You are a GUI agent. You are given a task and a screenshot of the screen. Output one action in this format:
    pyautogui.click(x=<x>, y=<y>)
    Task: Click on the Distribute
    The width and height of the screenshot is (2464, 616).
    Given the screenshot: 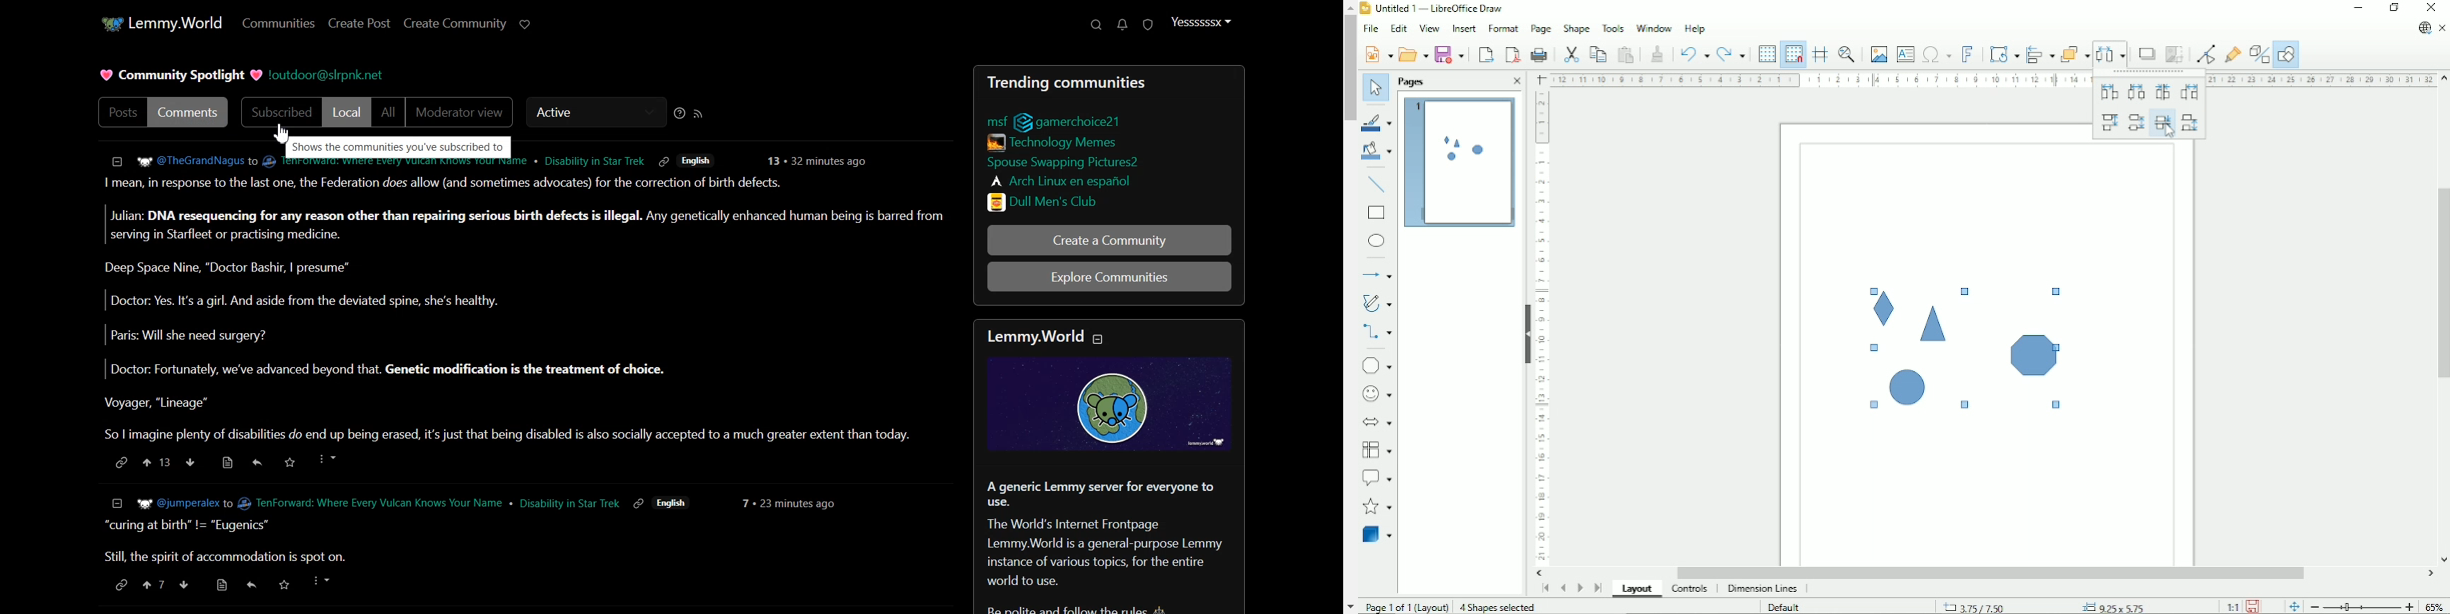 What is the action you would take?
    pyautogui.click(x=2110, y=53)
    